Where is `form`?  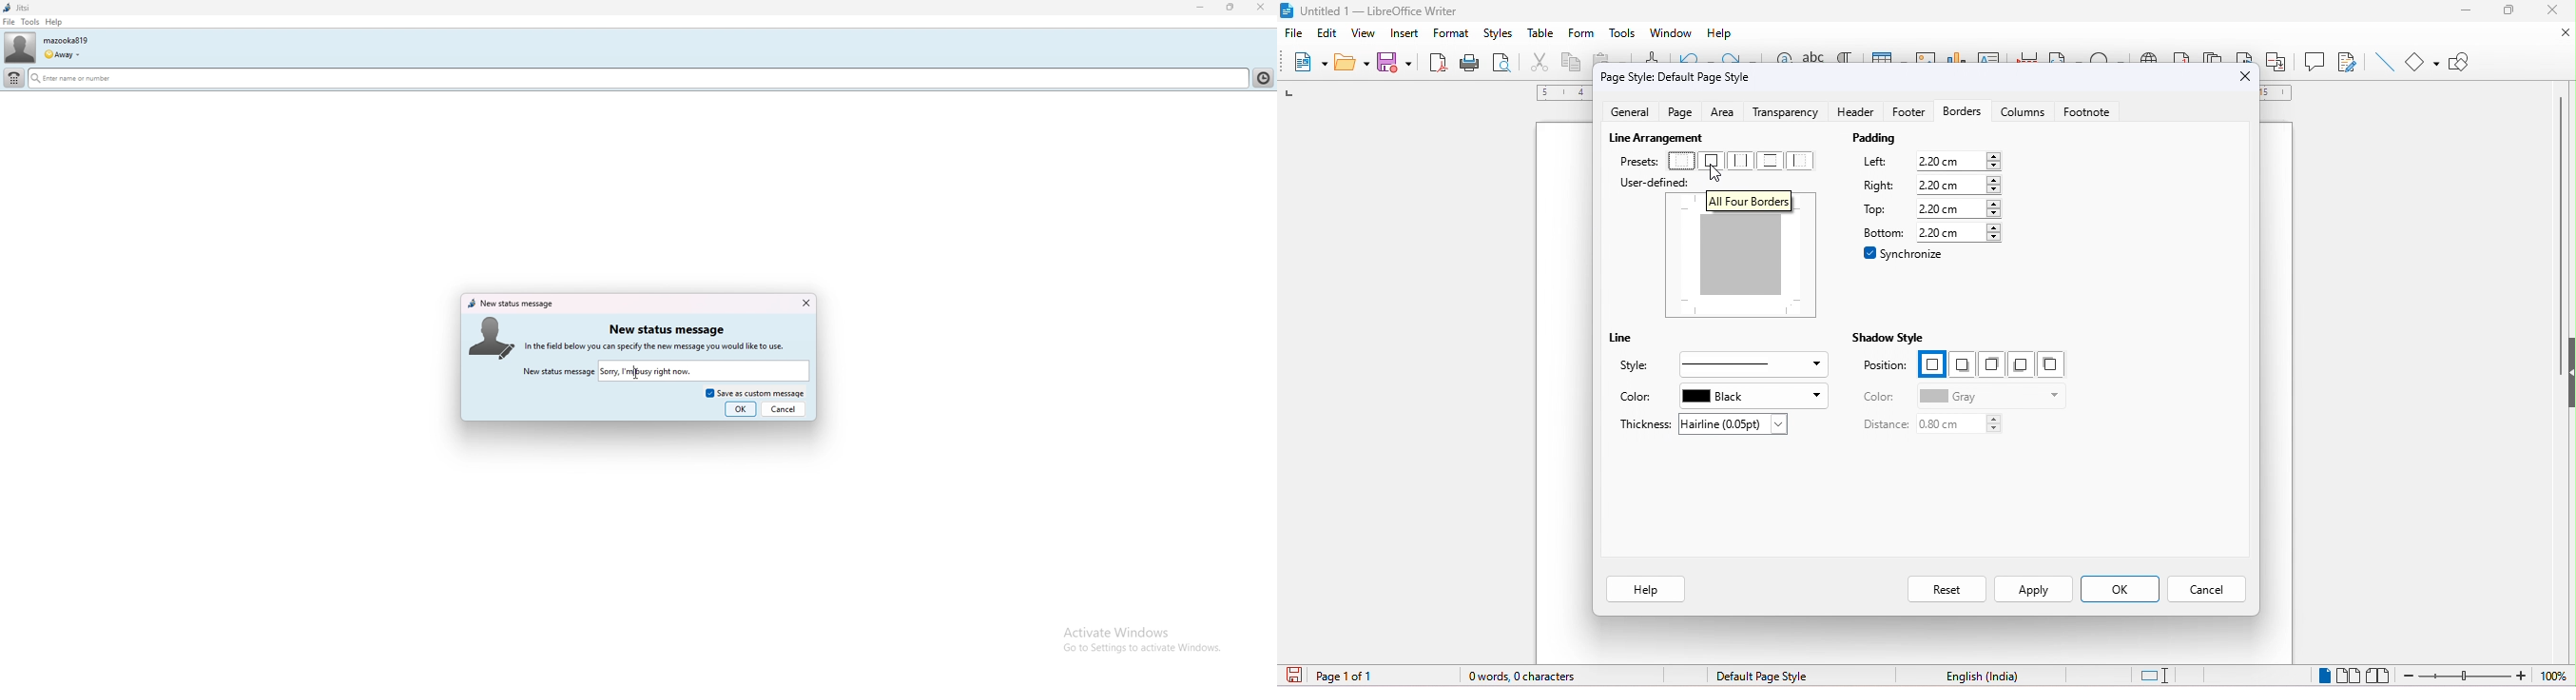
form is located at coordinates (1579, 35).